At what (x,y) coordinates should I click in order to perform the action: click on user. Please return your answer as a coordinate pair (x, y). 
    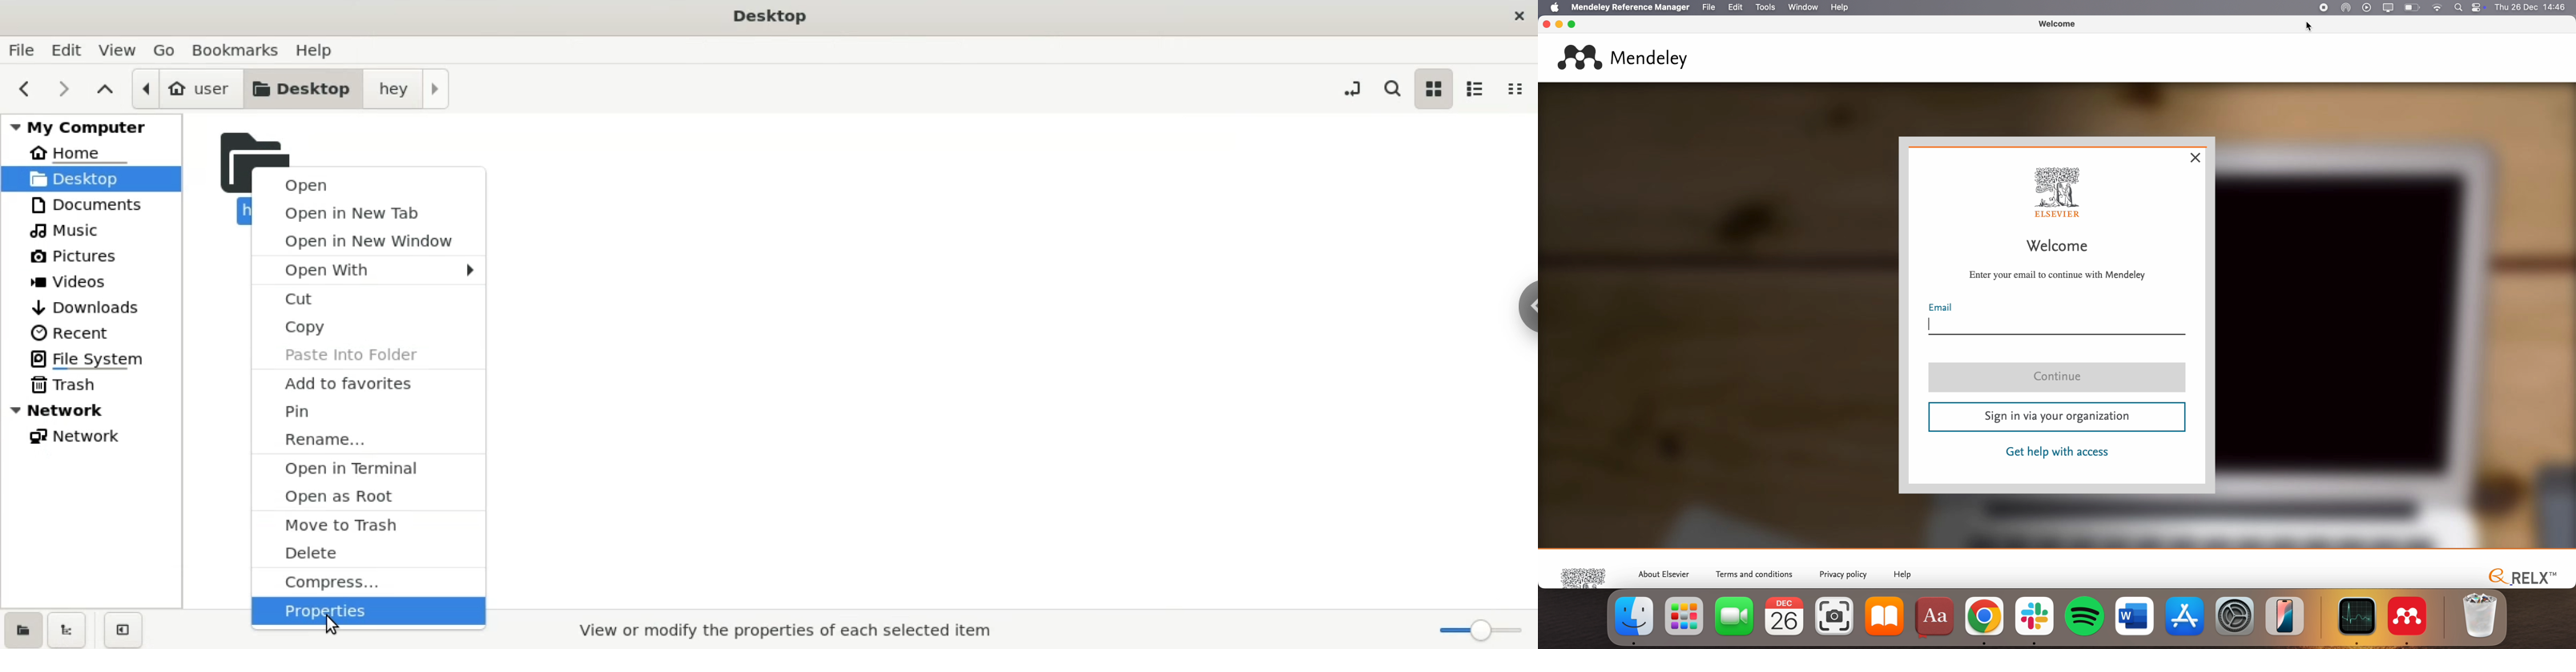
    Looking at the image, I should click on (183, 87).